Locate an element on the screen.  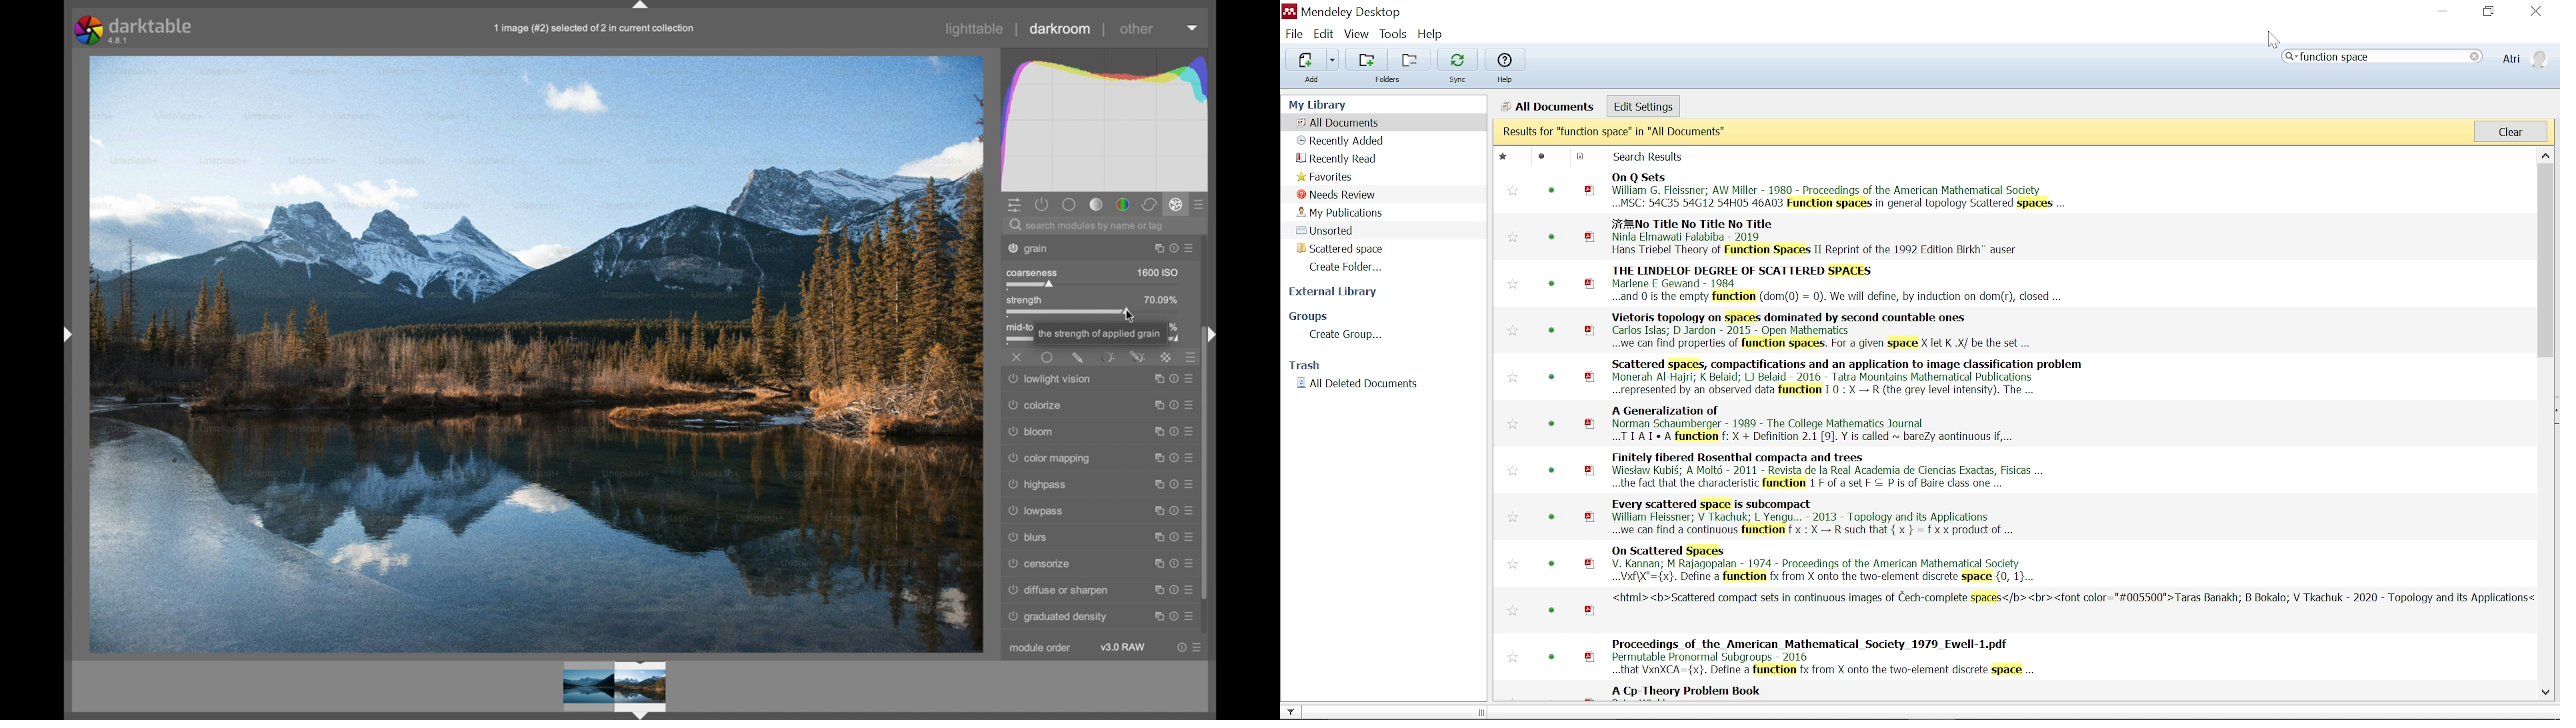
1600 ISO is located at coordinates (1159, 272).